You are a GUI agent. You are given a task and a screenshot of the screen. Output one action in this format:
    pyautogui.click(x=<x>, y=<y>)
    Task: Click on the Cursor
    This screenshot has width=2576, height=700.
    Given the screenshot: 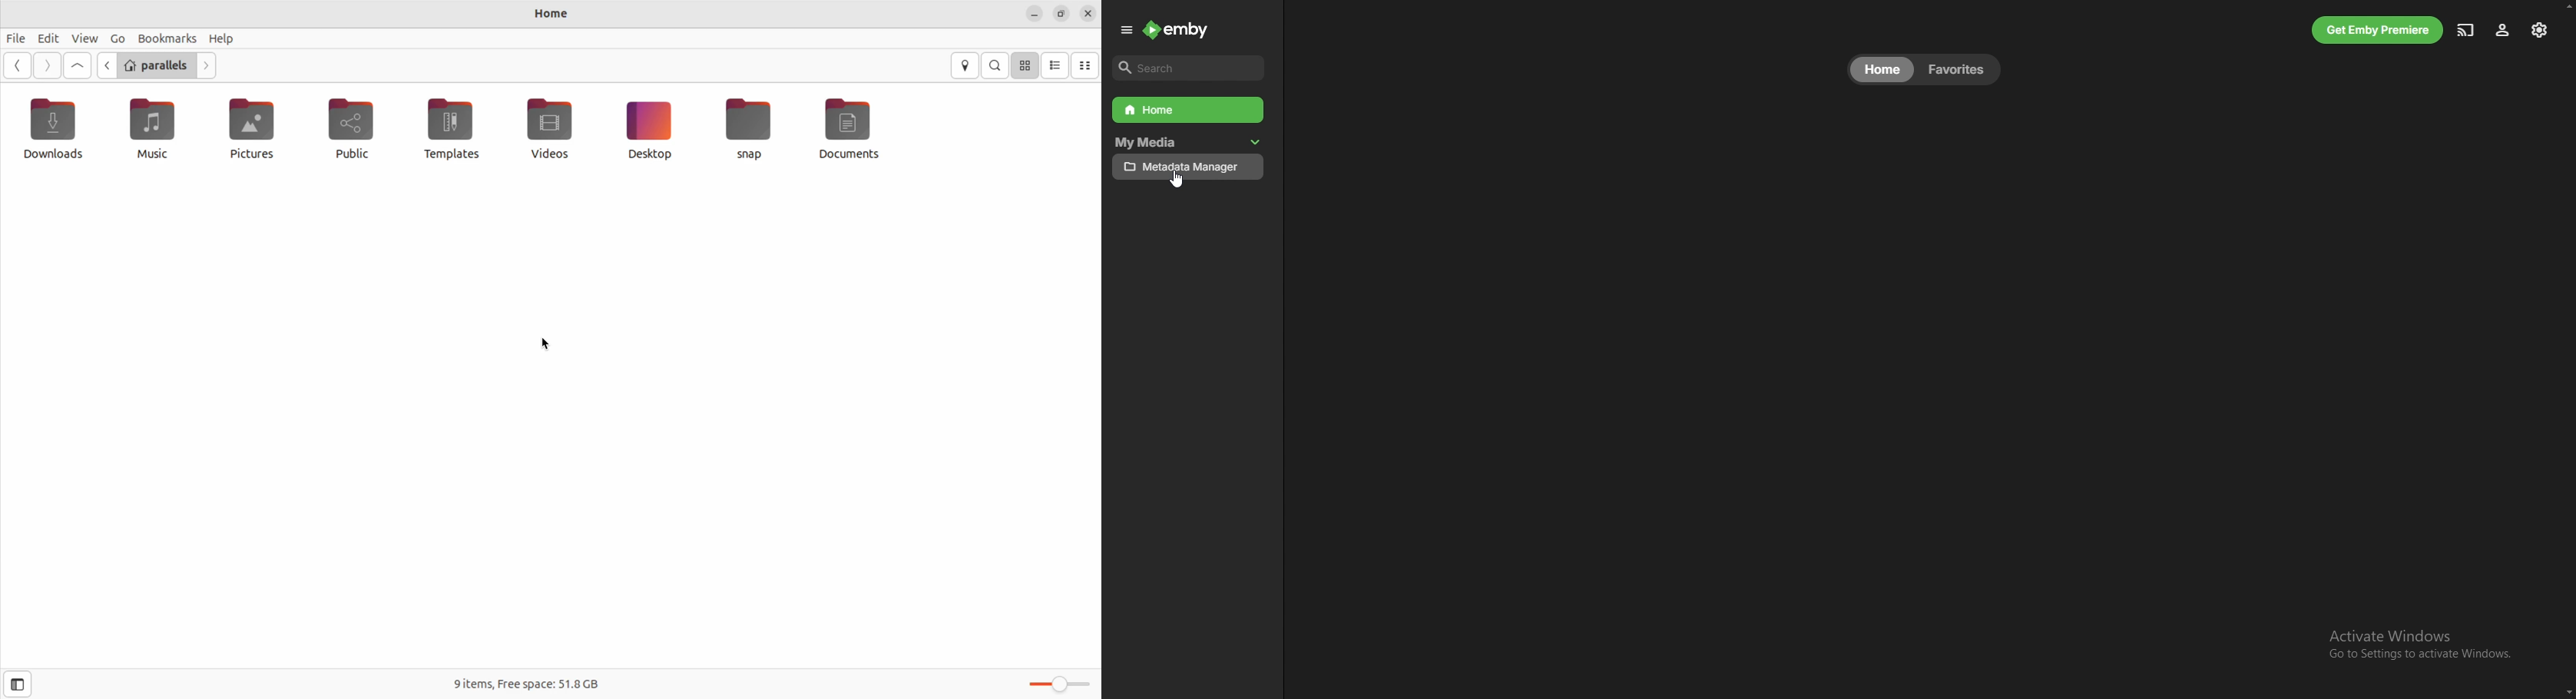 What is the action you would take?
    pyautogui.click(x=1178, y=181)
    